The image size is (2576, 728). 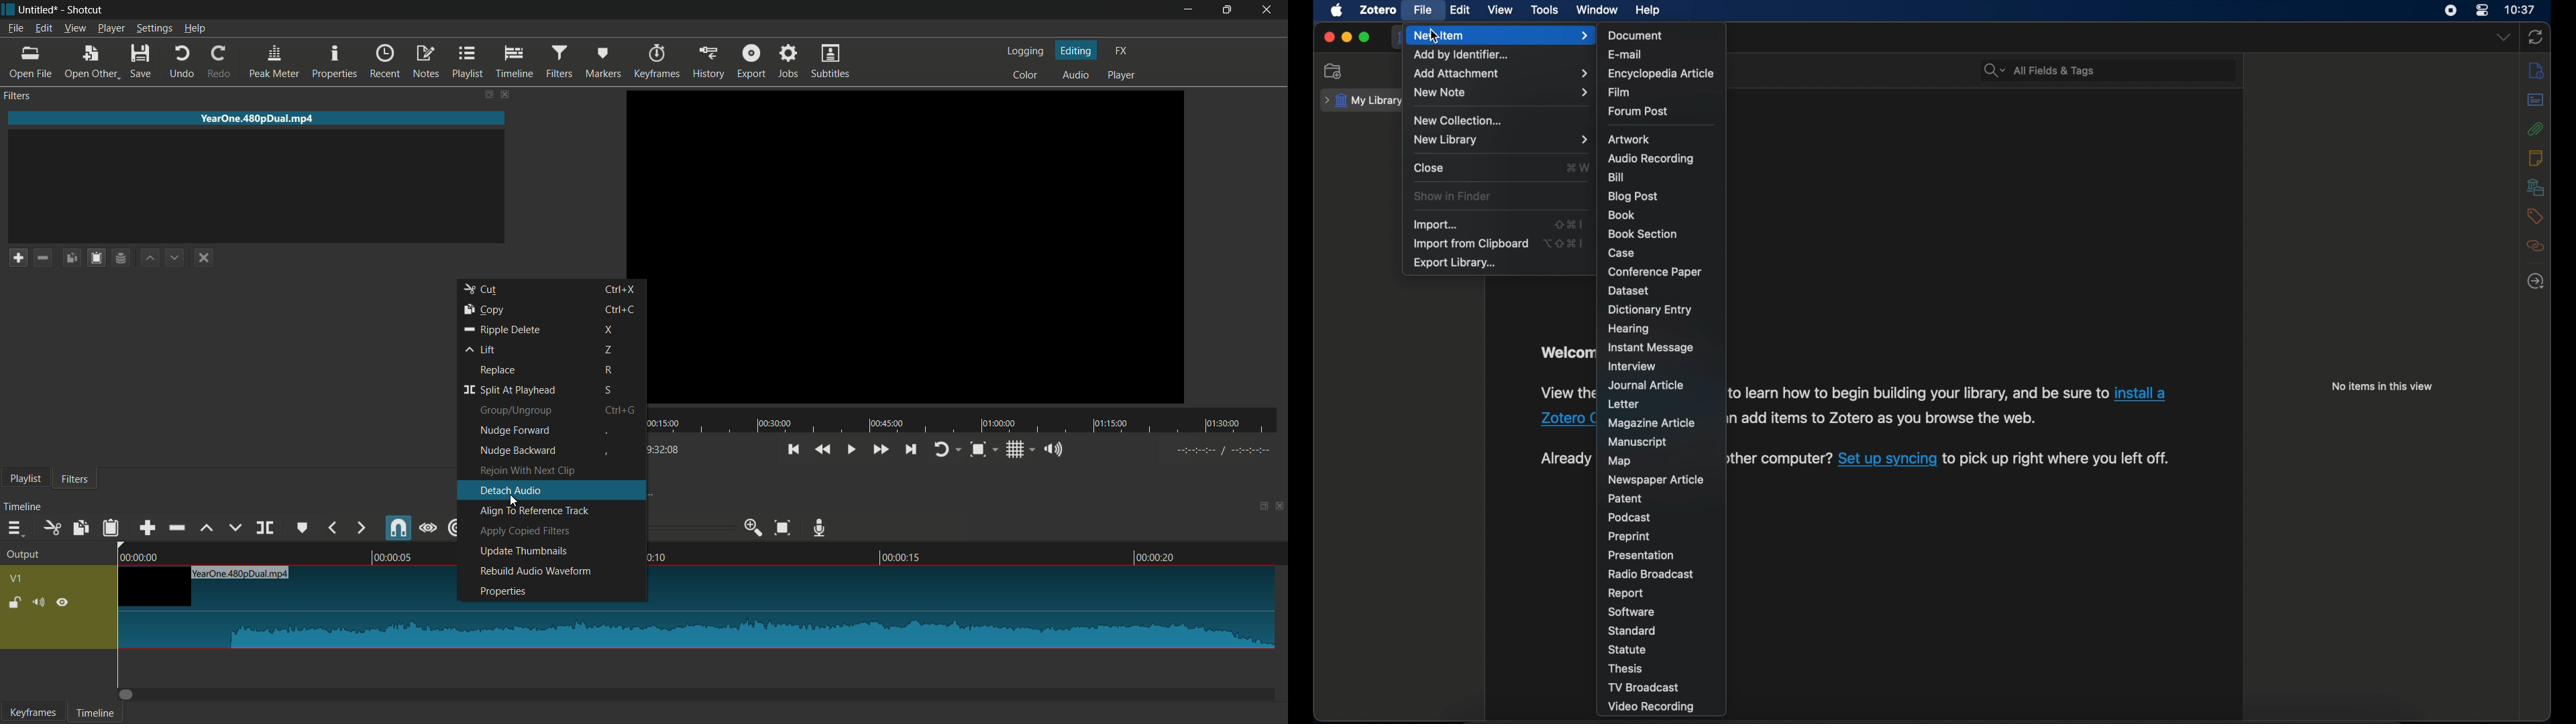 I want to click on book, so click(x=1622, y=215).